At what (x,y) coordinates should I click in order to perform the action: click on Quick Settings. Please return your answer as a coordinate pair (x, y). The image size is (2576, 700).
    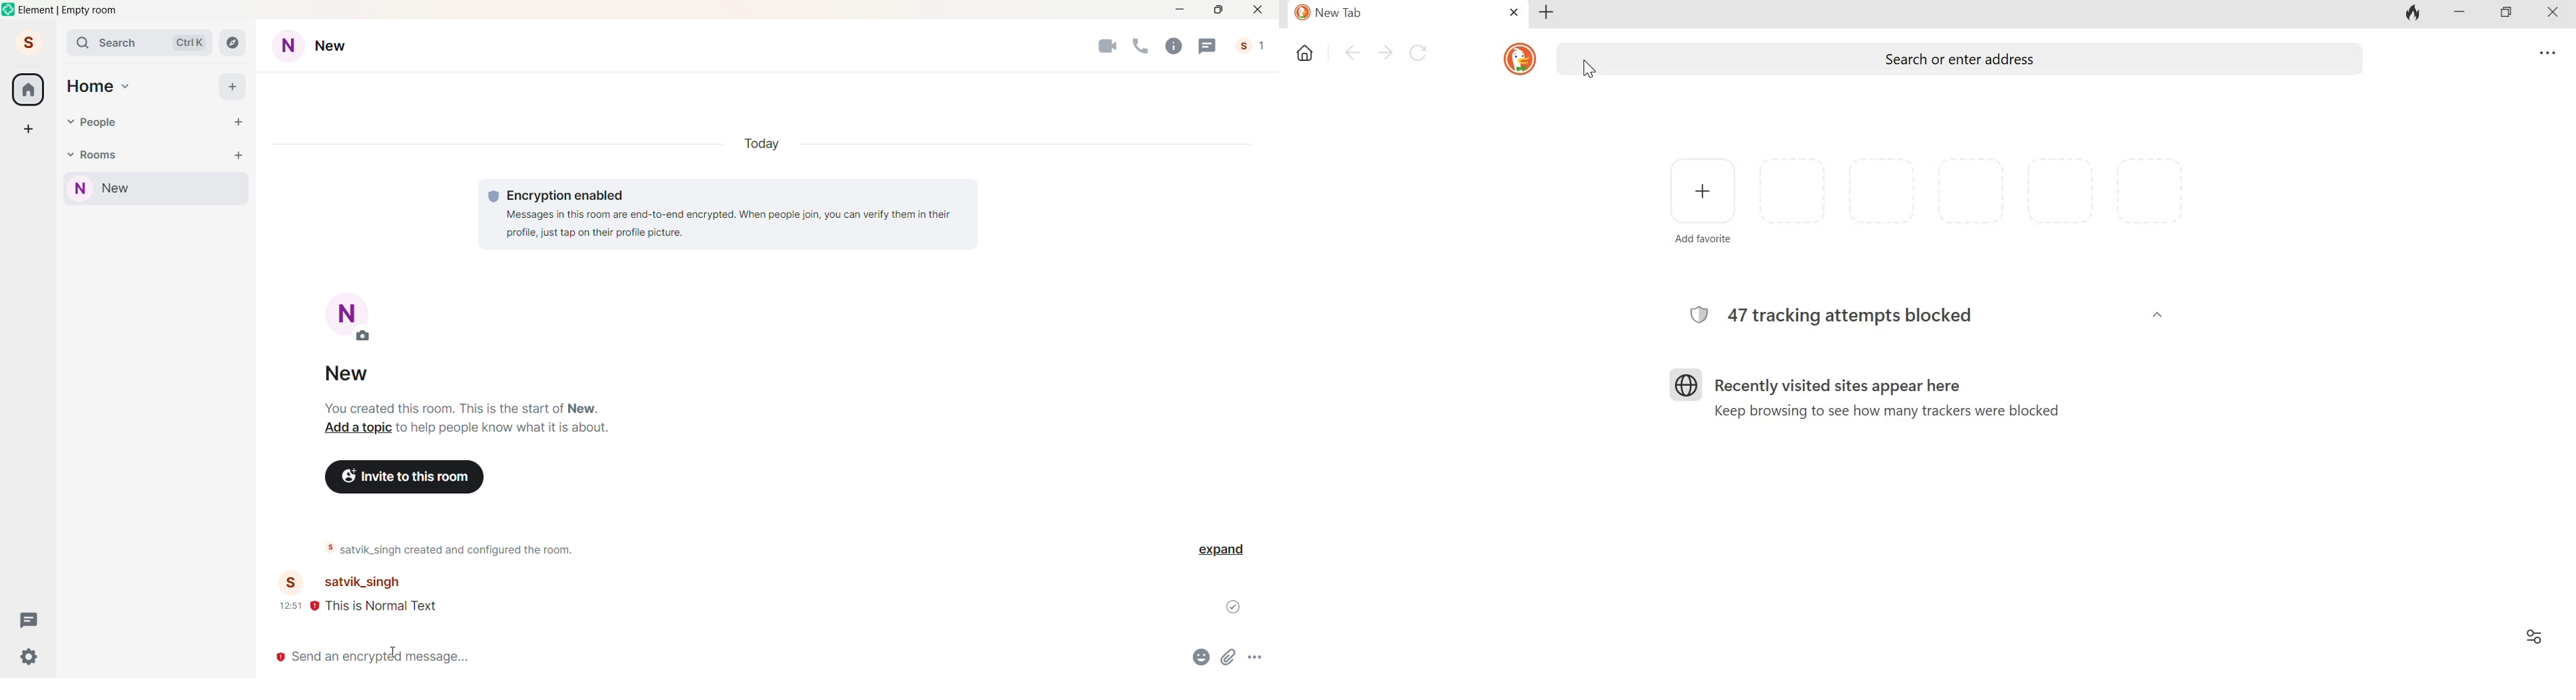
    Looking at the image, I should click on (29, 656).